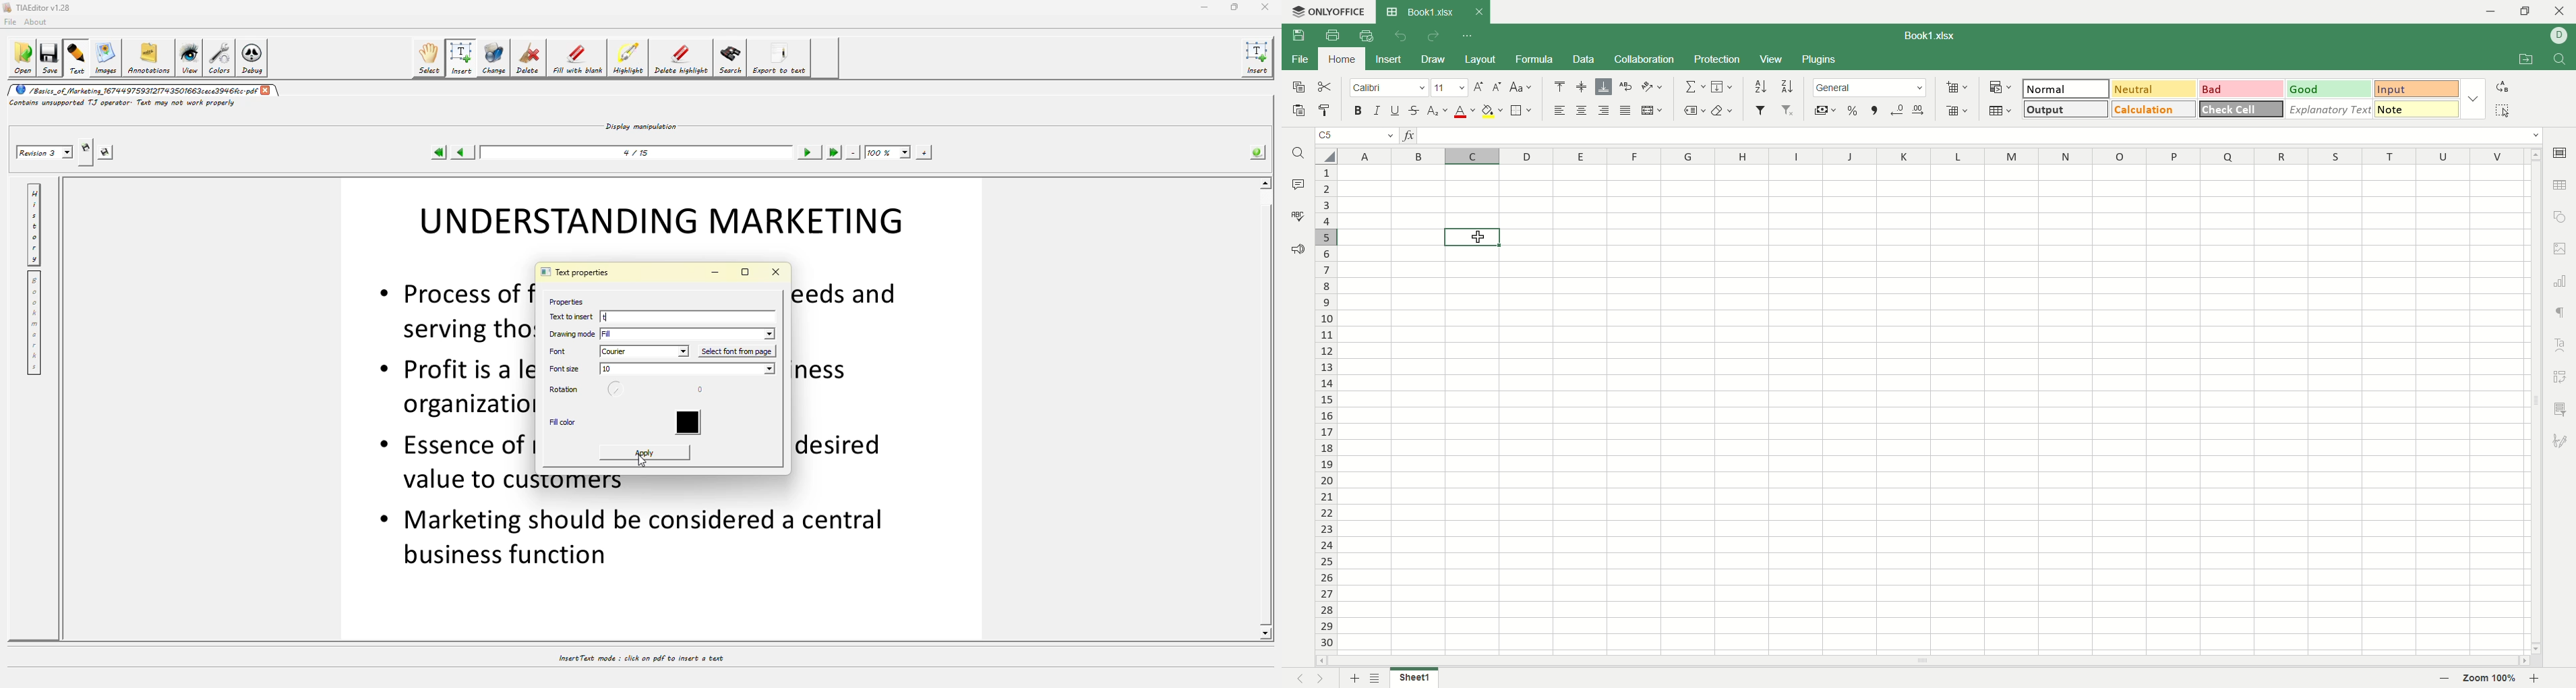  What do you see at coordinates (1559, 86) in the screenshot?
I see `align top` at bounding box center [1559, 86].